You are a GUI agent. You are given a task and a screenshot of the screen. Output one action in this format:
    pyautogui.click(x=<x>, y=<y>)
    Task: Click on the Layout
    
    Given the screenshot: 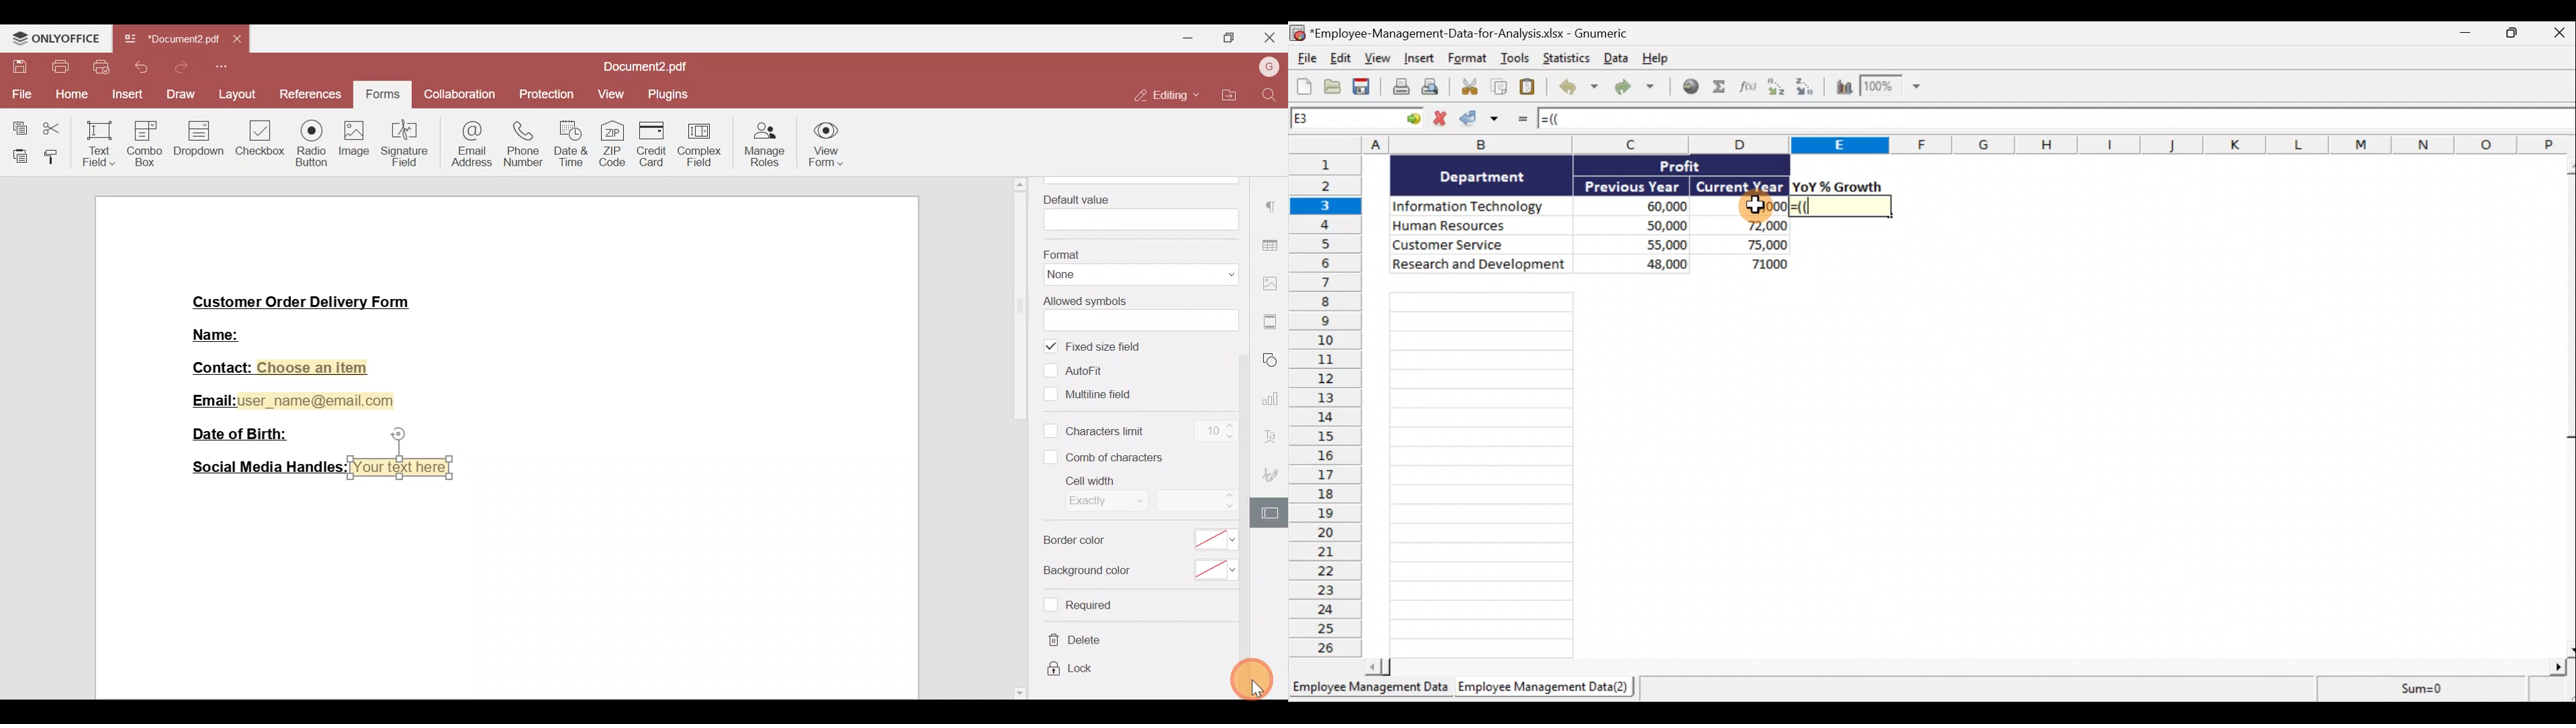 What is the action you would take?
    pyautogui.click(x=235, y=93)
    